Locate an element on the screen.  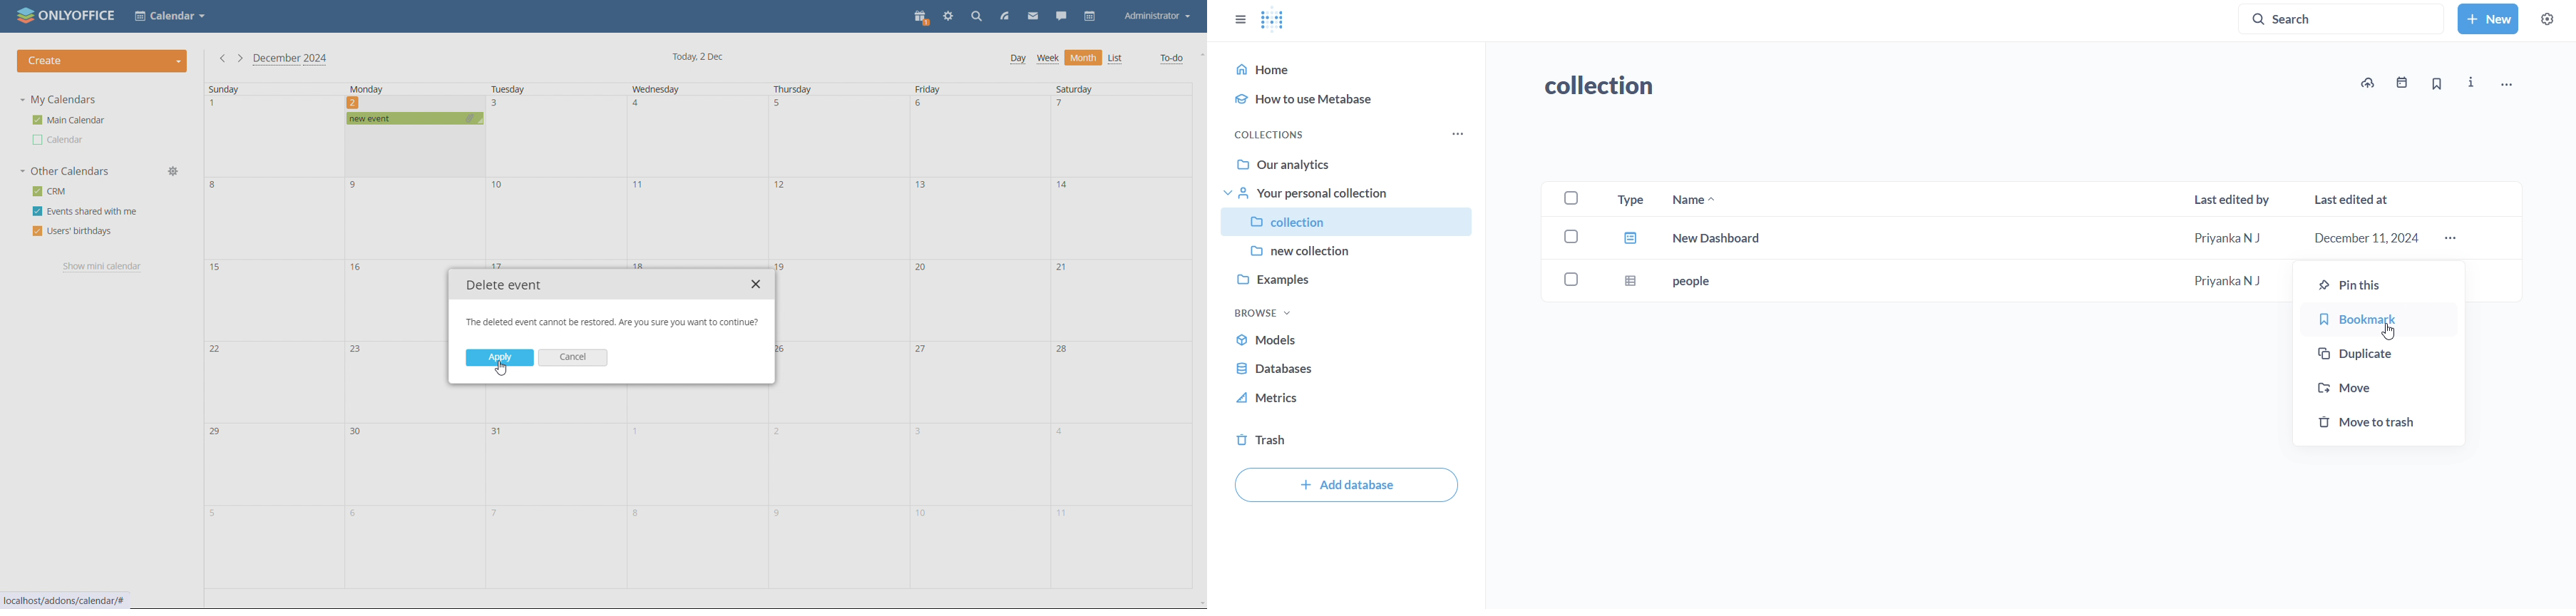
more info is located at coordinates (2472, 83).